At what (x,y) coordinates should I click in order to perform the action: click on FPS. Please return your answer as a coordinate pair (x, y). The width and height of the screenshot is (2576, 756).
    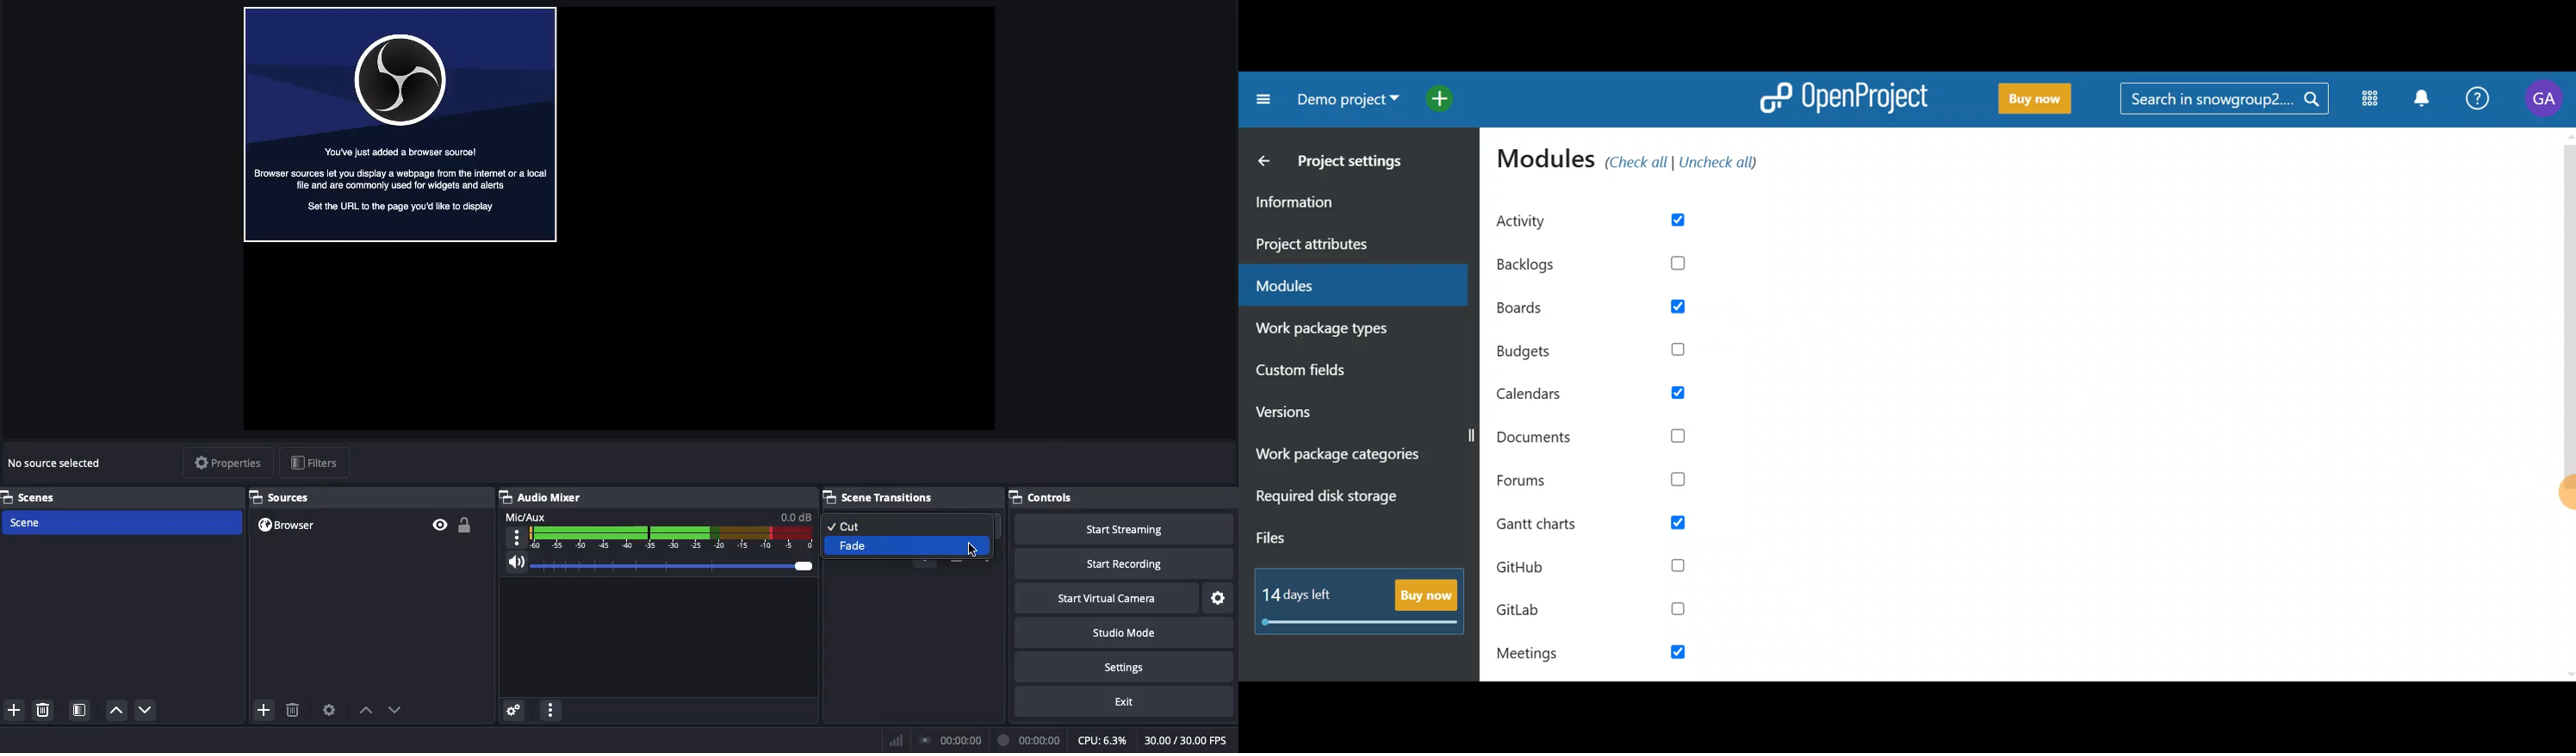
    Looking at the image, I should click on (1183, 739).